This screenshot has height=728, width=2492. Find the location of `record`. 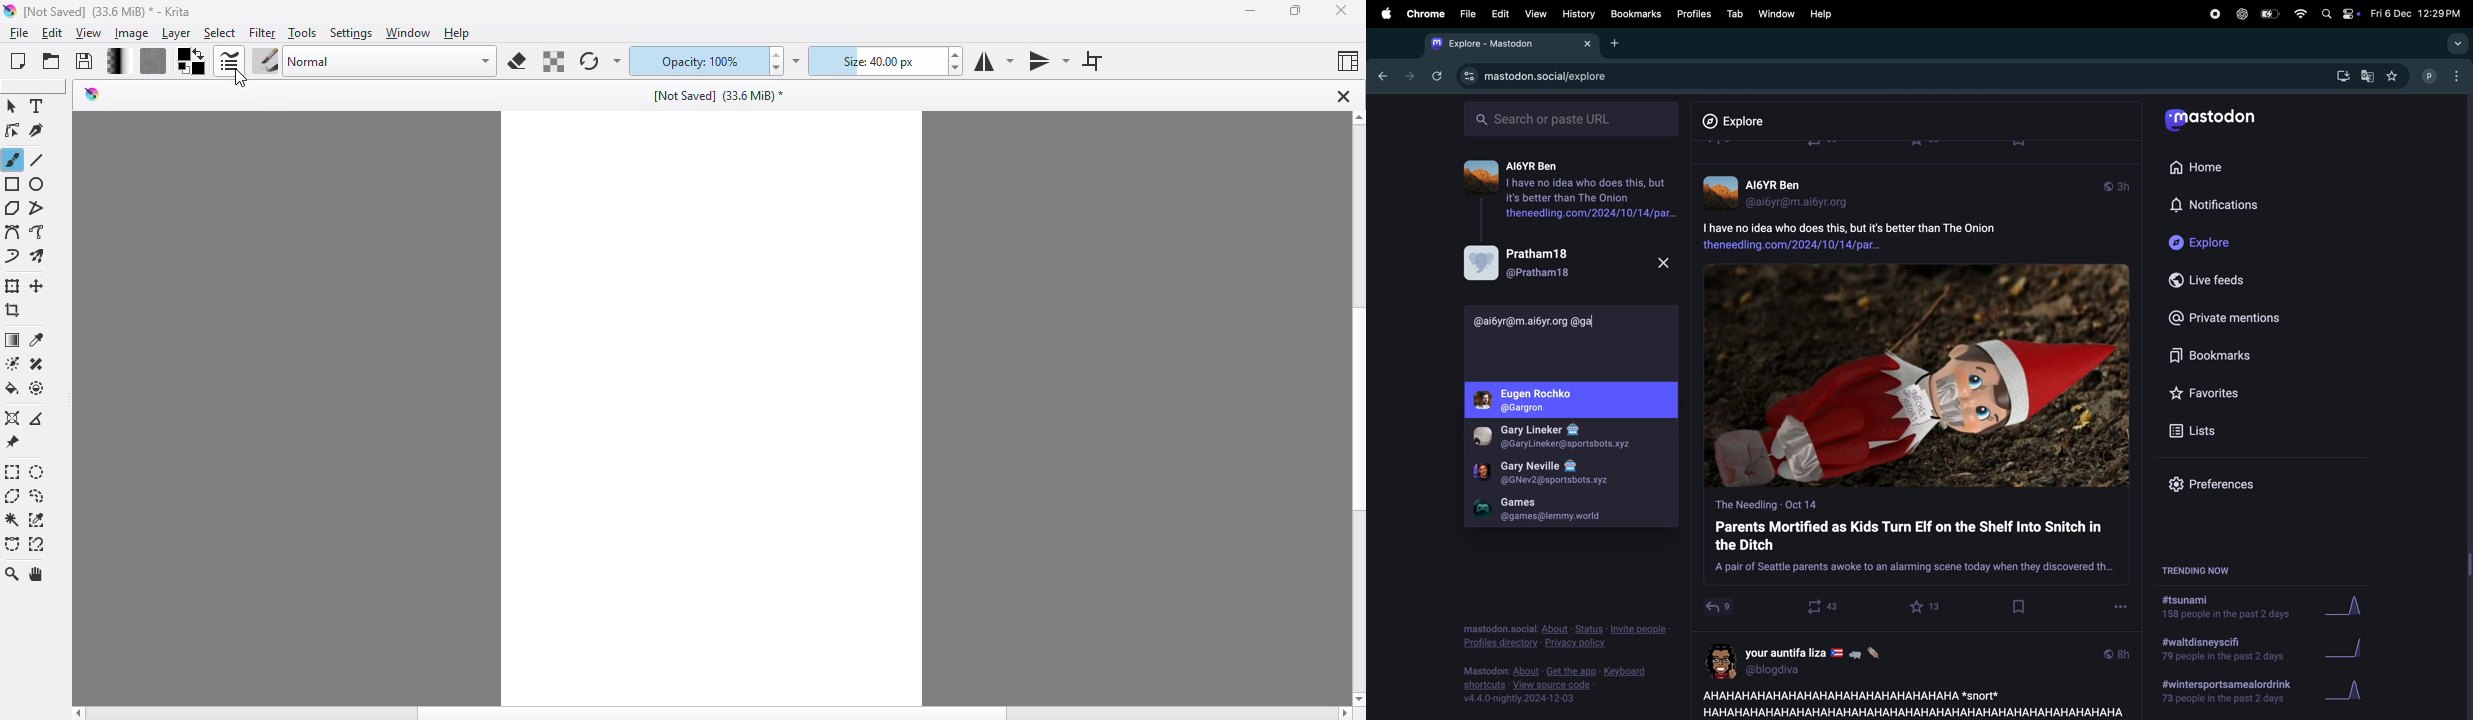

record is located at coordinates (2214, 13).